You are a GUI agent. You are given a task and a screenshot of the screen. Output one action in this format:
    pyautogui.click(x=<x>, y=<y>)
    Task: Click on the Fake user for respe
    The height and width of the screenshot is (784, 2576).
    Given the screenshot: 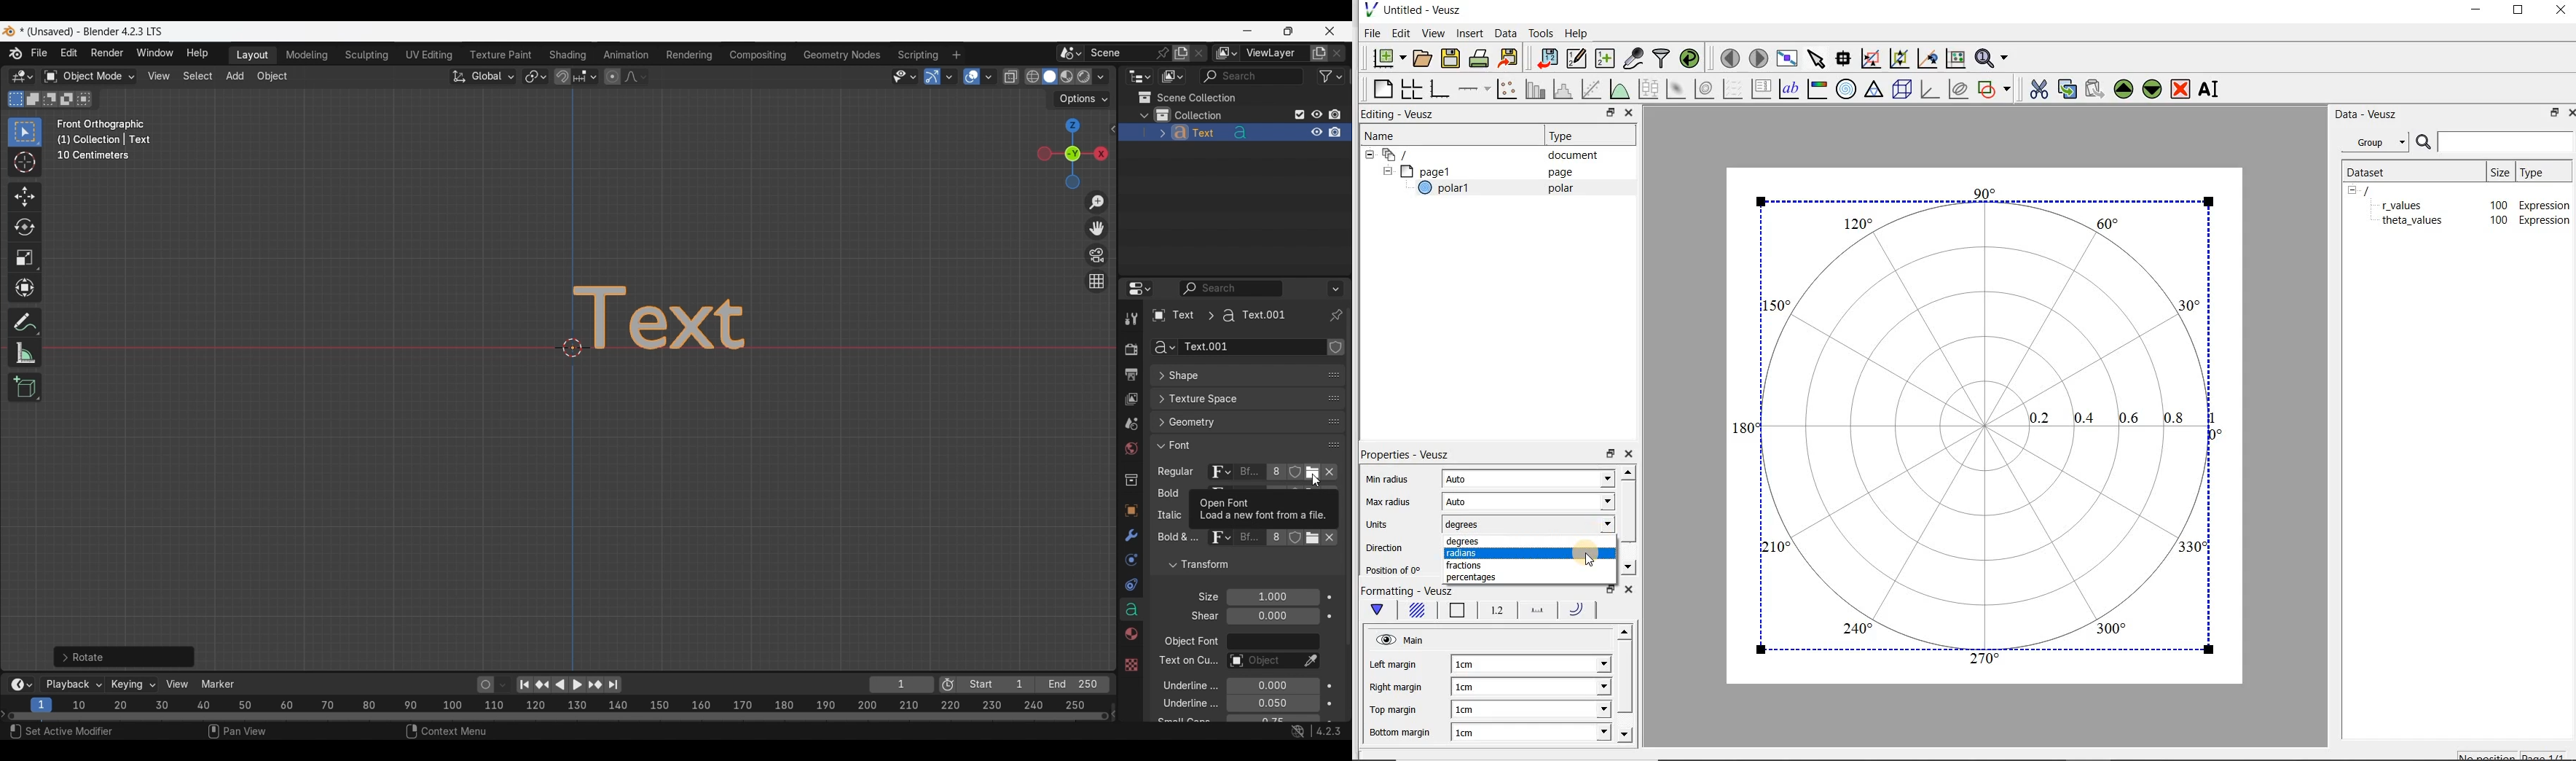 What is the action you would take?
    pyautogui.click(x=1294, y=475)
    